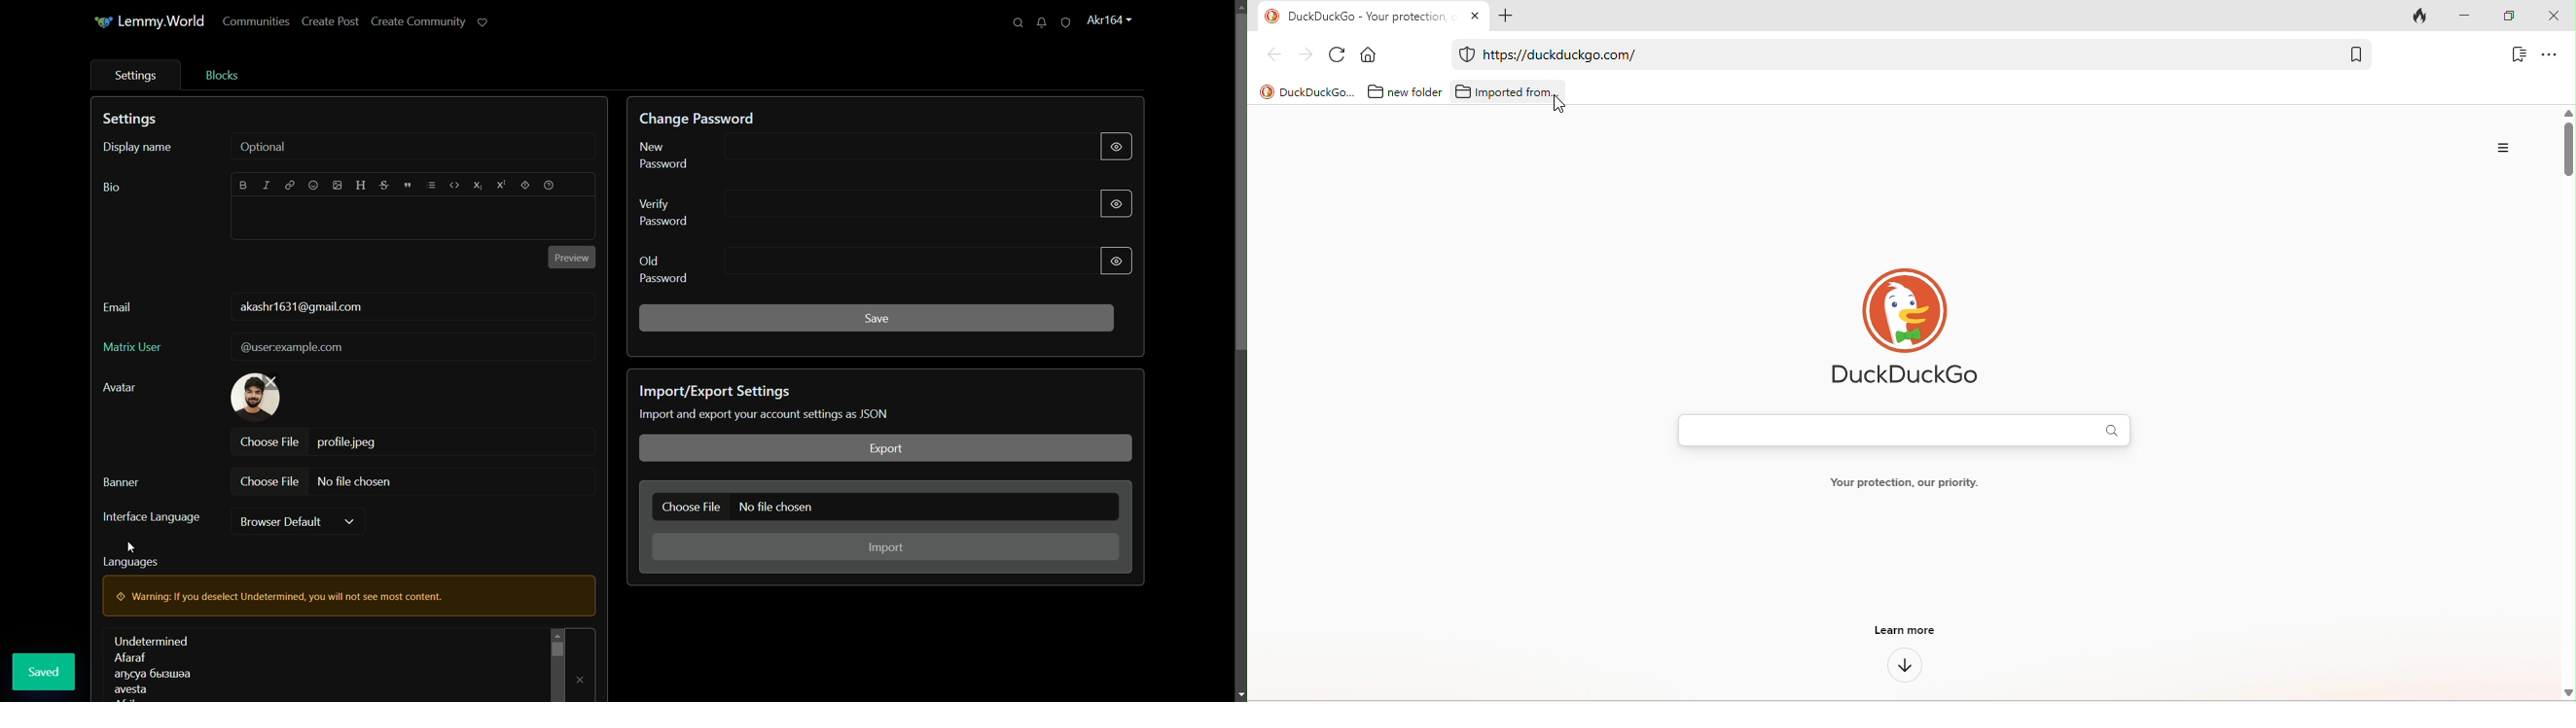 This screenshot has height=728, width=2576. Describe the element at coordinates (668, 212) in the screenshot. I see `verify password` at that location.